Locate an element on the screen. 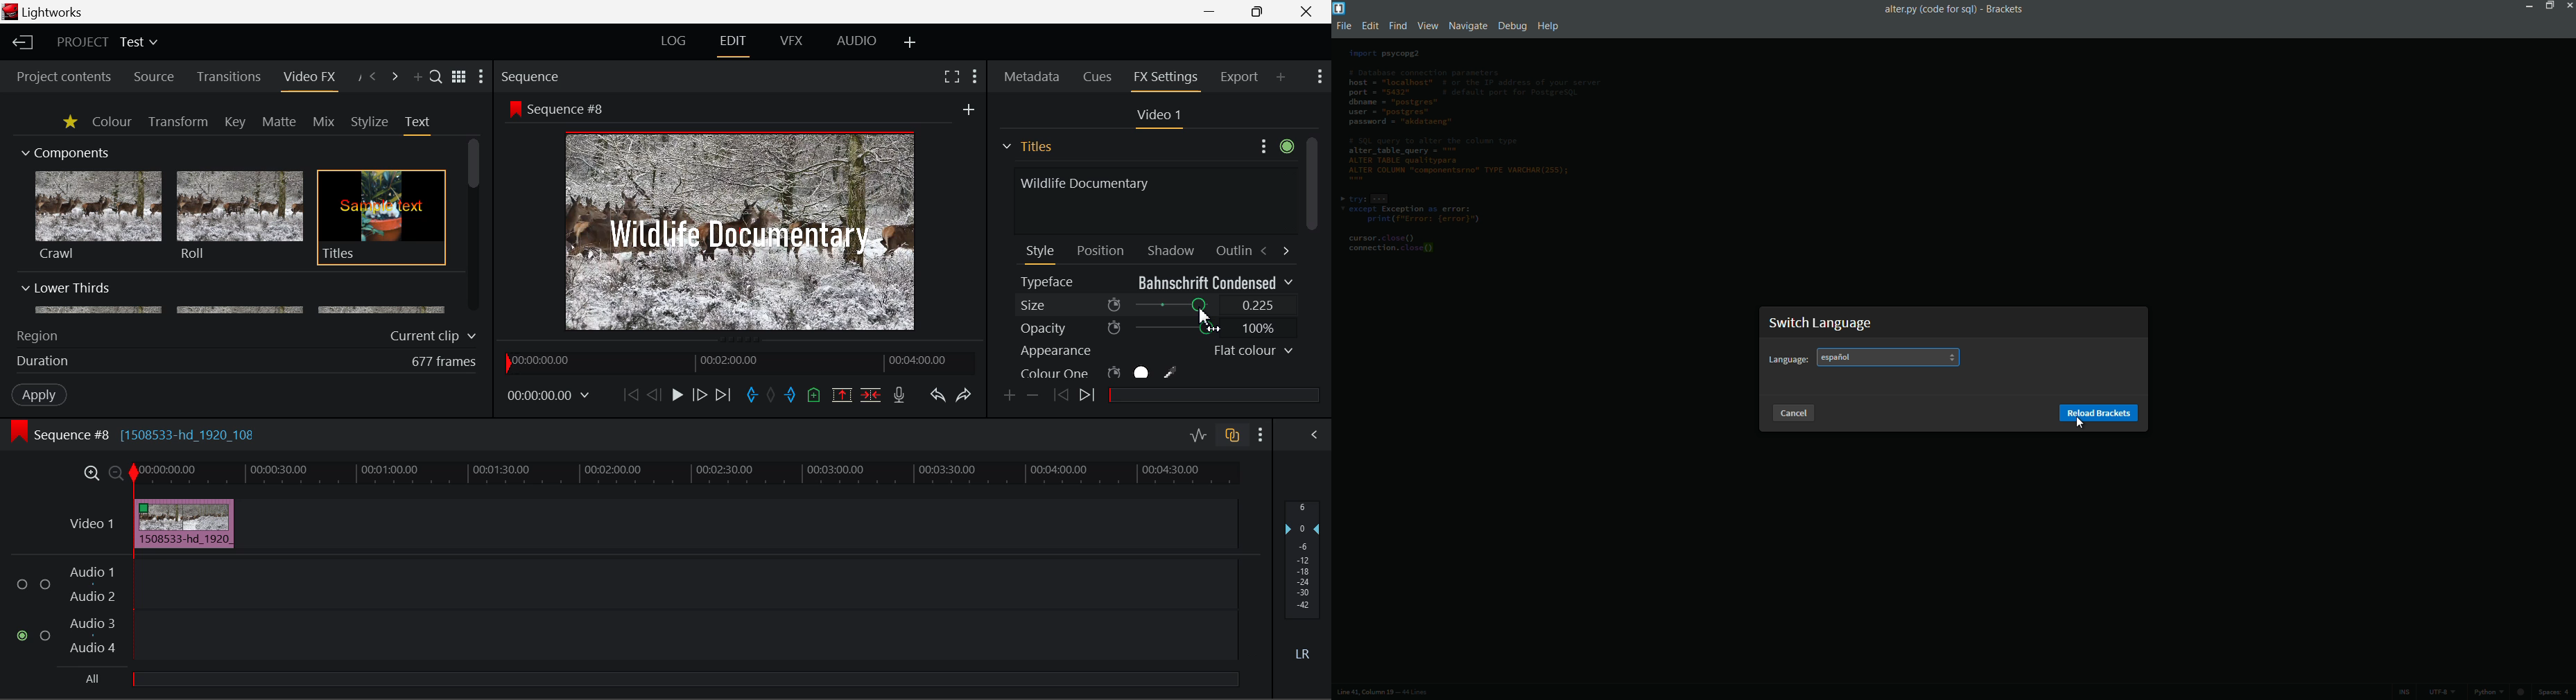 The image size is (2576, 700). VFX Layout is located at coordinates (790, 41).